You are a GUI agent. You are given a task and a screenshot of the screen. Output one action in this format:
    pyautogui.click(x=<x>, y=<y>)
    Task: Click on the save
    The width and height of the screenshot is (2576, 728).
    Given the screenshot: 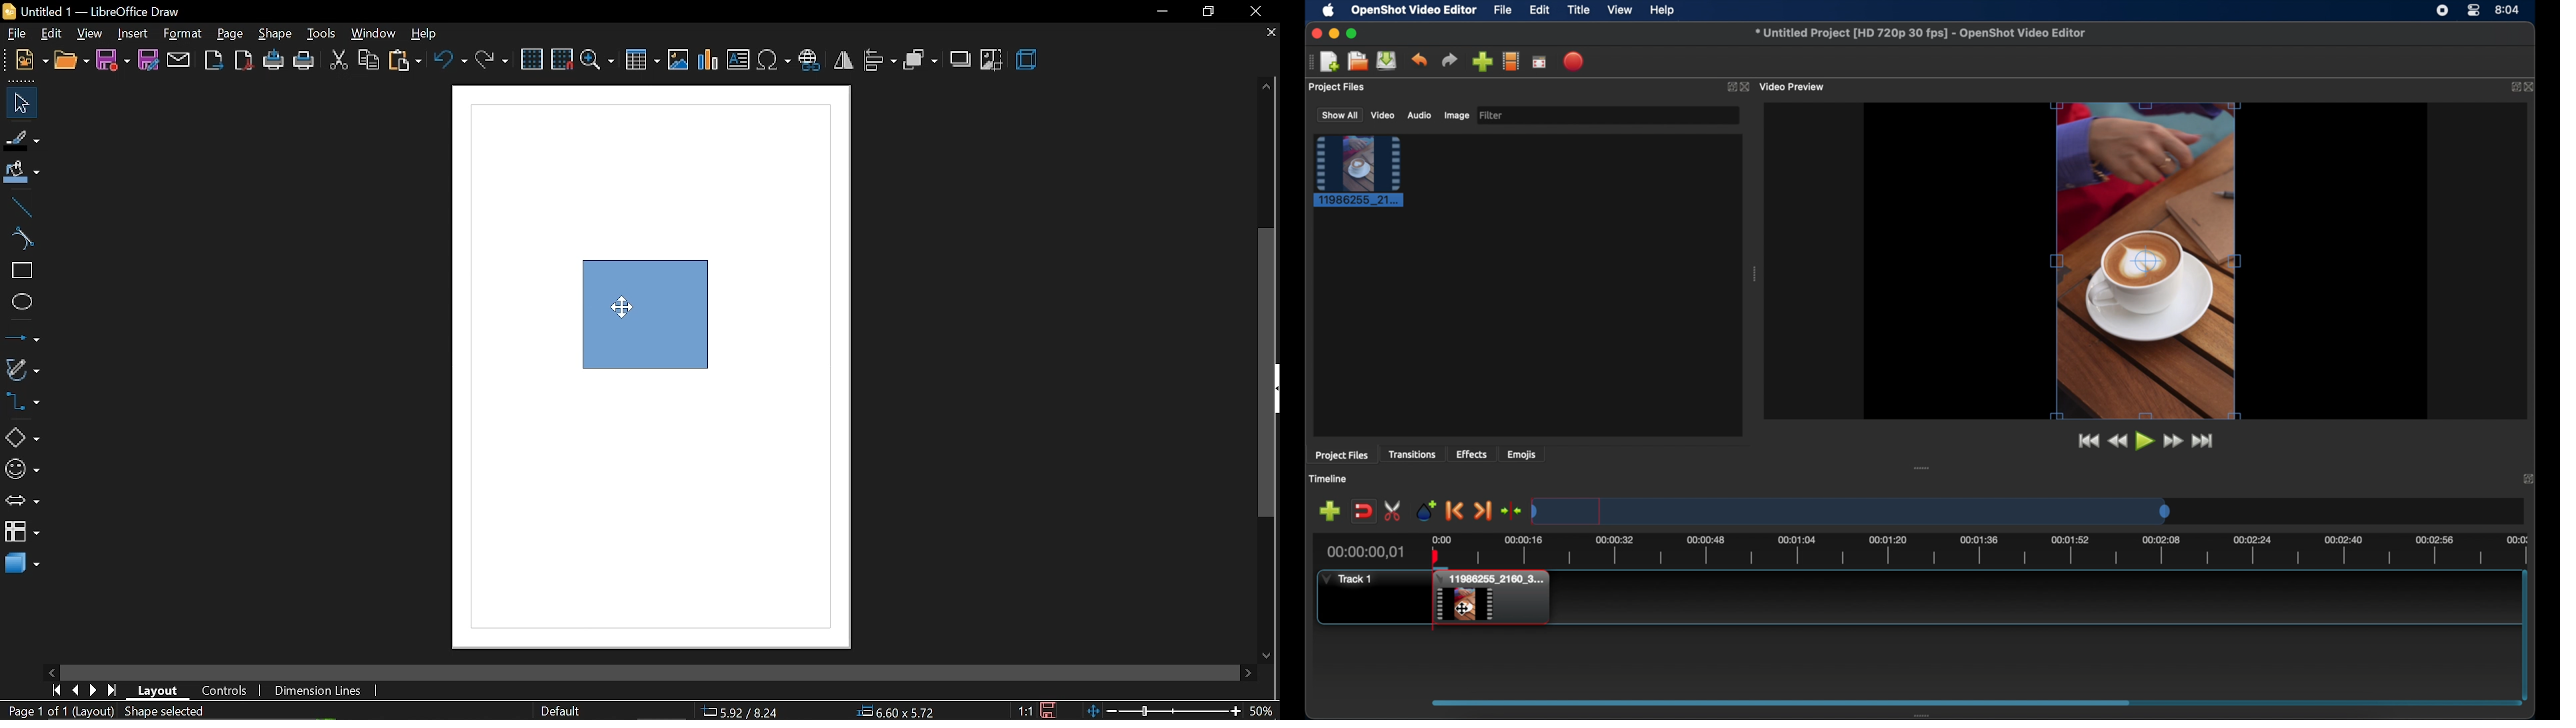 What is the action you would take?
    pyautogui.click(x=112, y=61)
    